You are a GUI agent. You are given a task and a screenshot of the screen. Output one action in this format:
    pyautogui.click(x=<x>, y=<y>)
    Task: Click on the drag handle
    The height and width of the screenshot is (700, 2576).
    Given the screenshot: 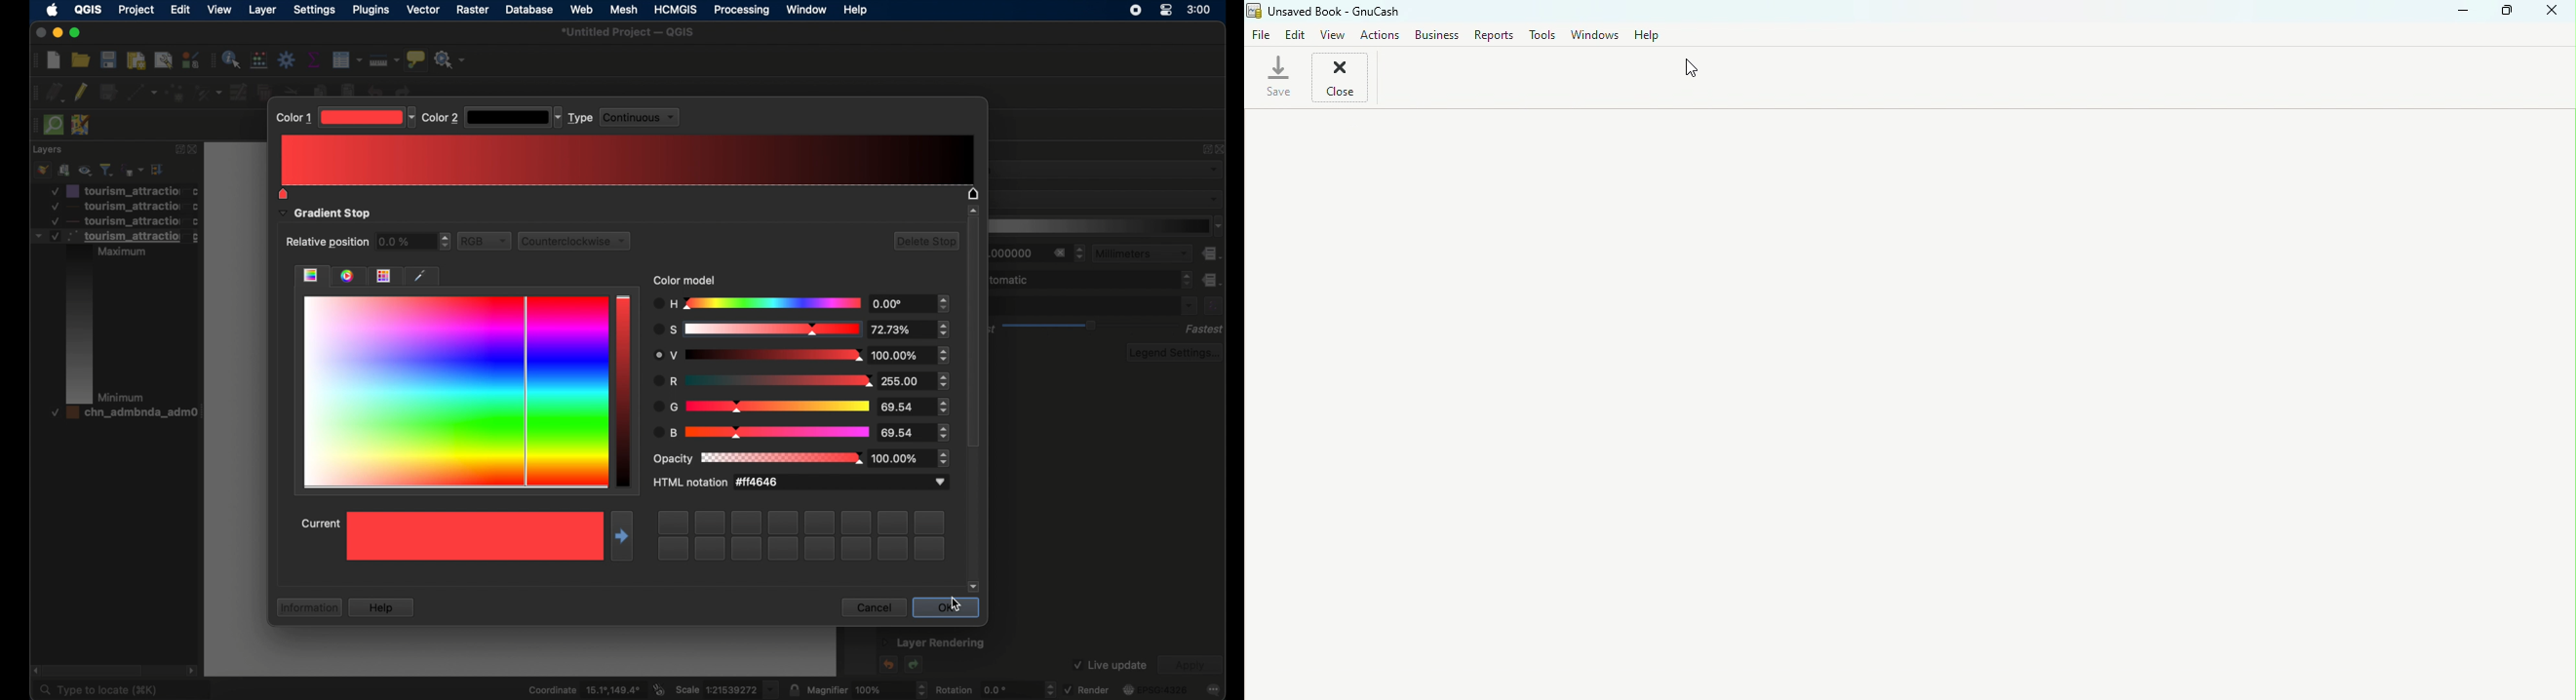 What is the action you would take?
    pyautogui.click(x=35, y=61)
    